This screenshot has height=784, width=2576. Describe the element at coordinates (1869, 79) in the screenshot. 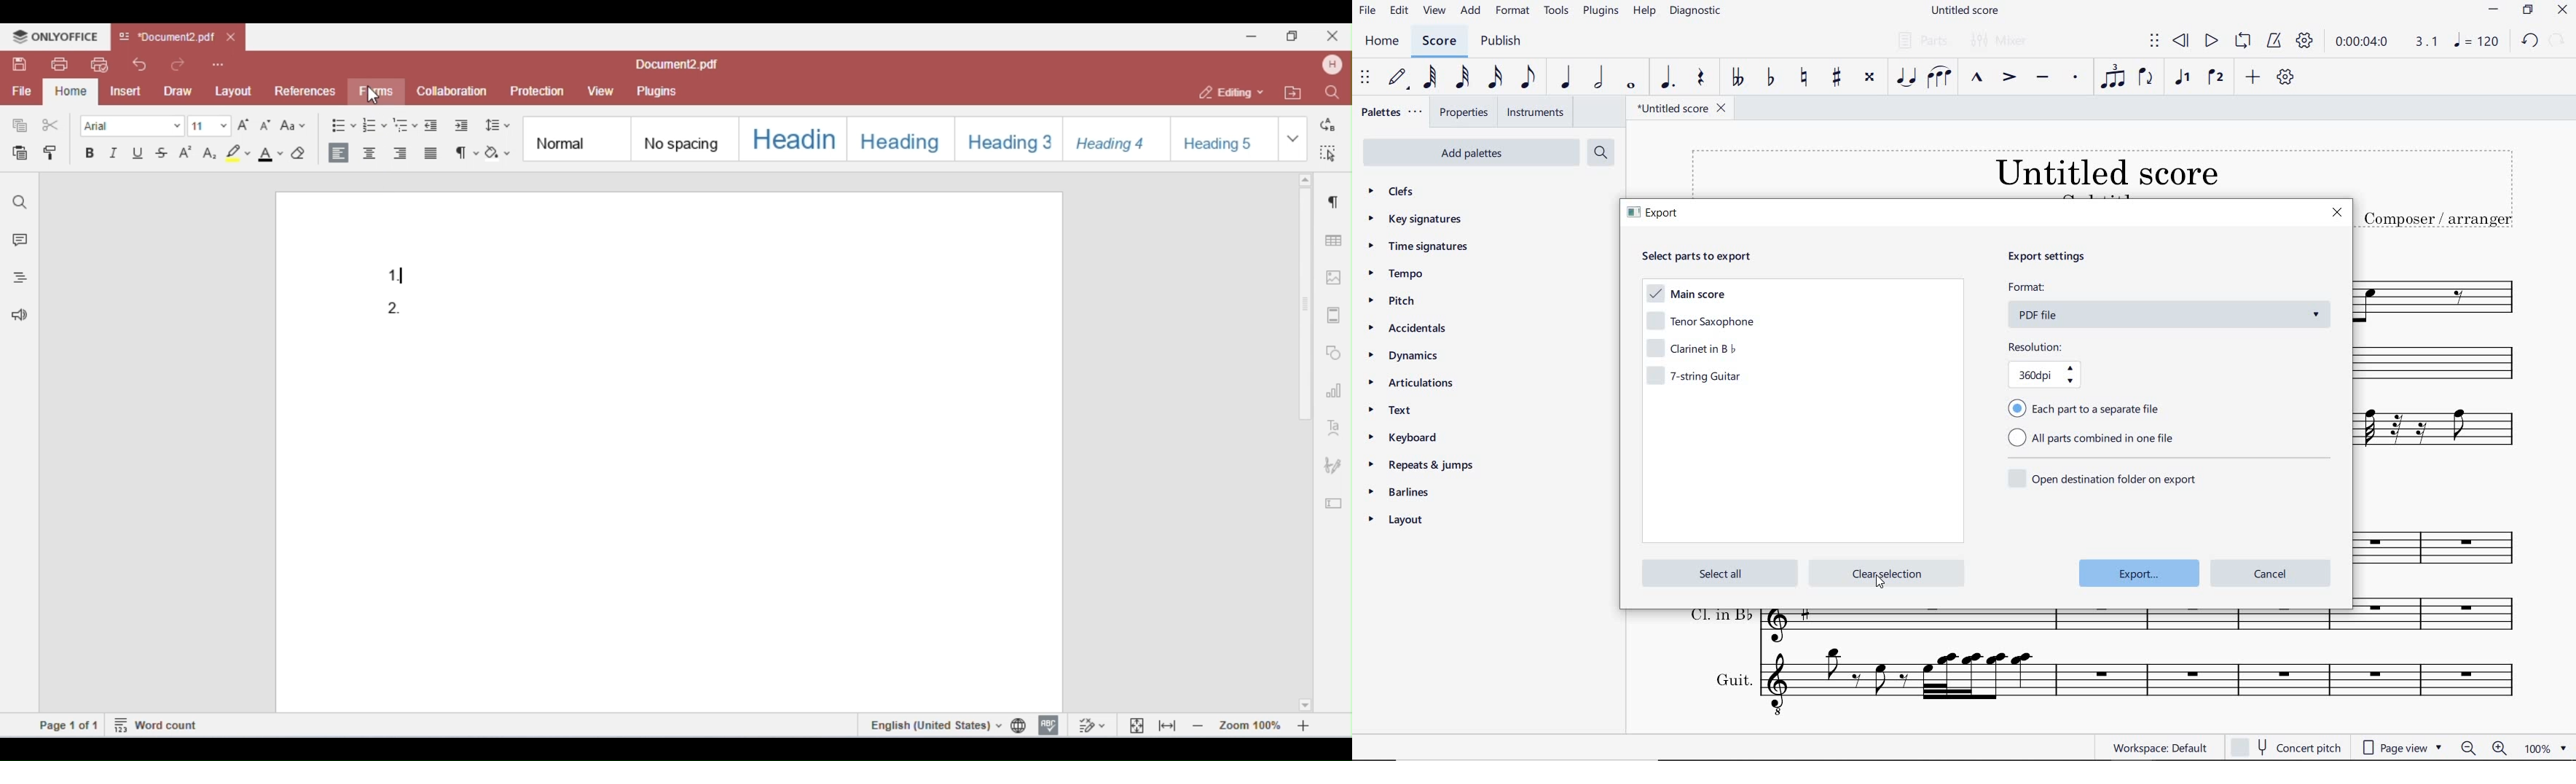

I see `TOGGLE DOUBLE-SHARP` at that location.